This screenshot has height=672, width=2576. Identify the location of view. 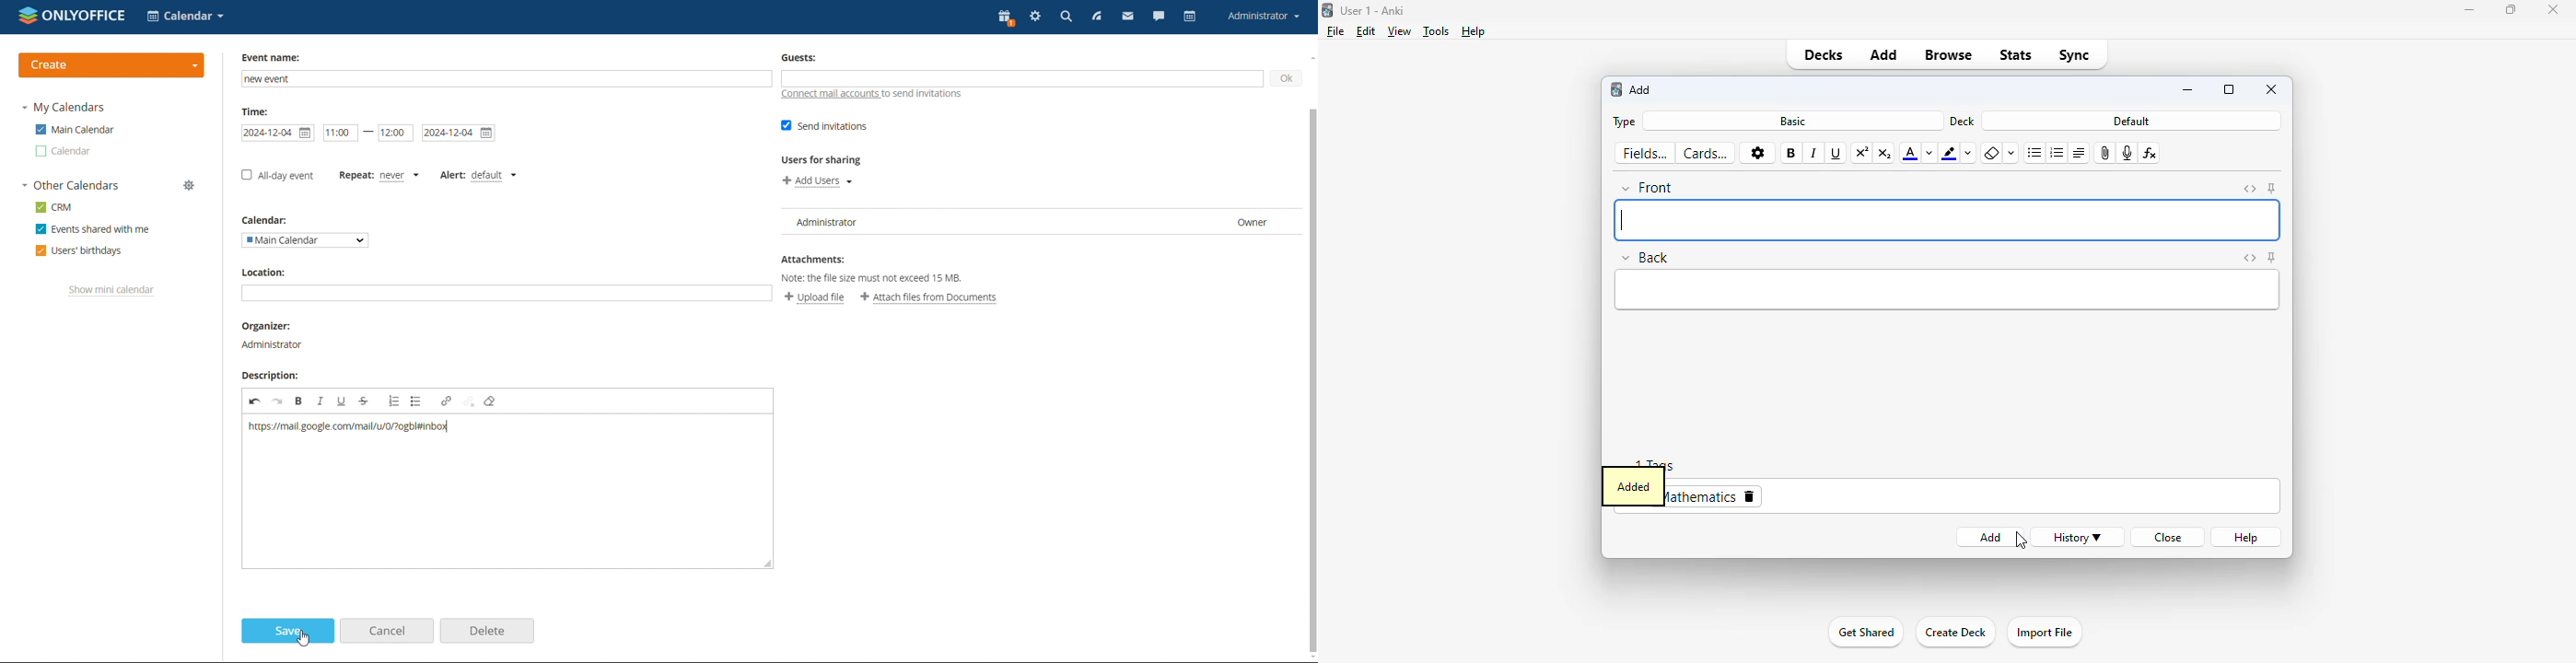
(1400, 30).